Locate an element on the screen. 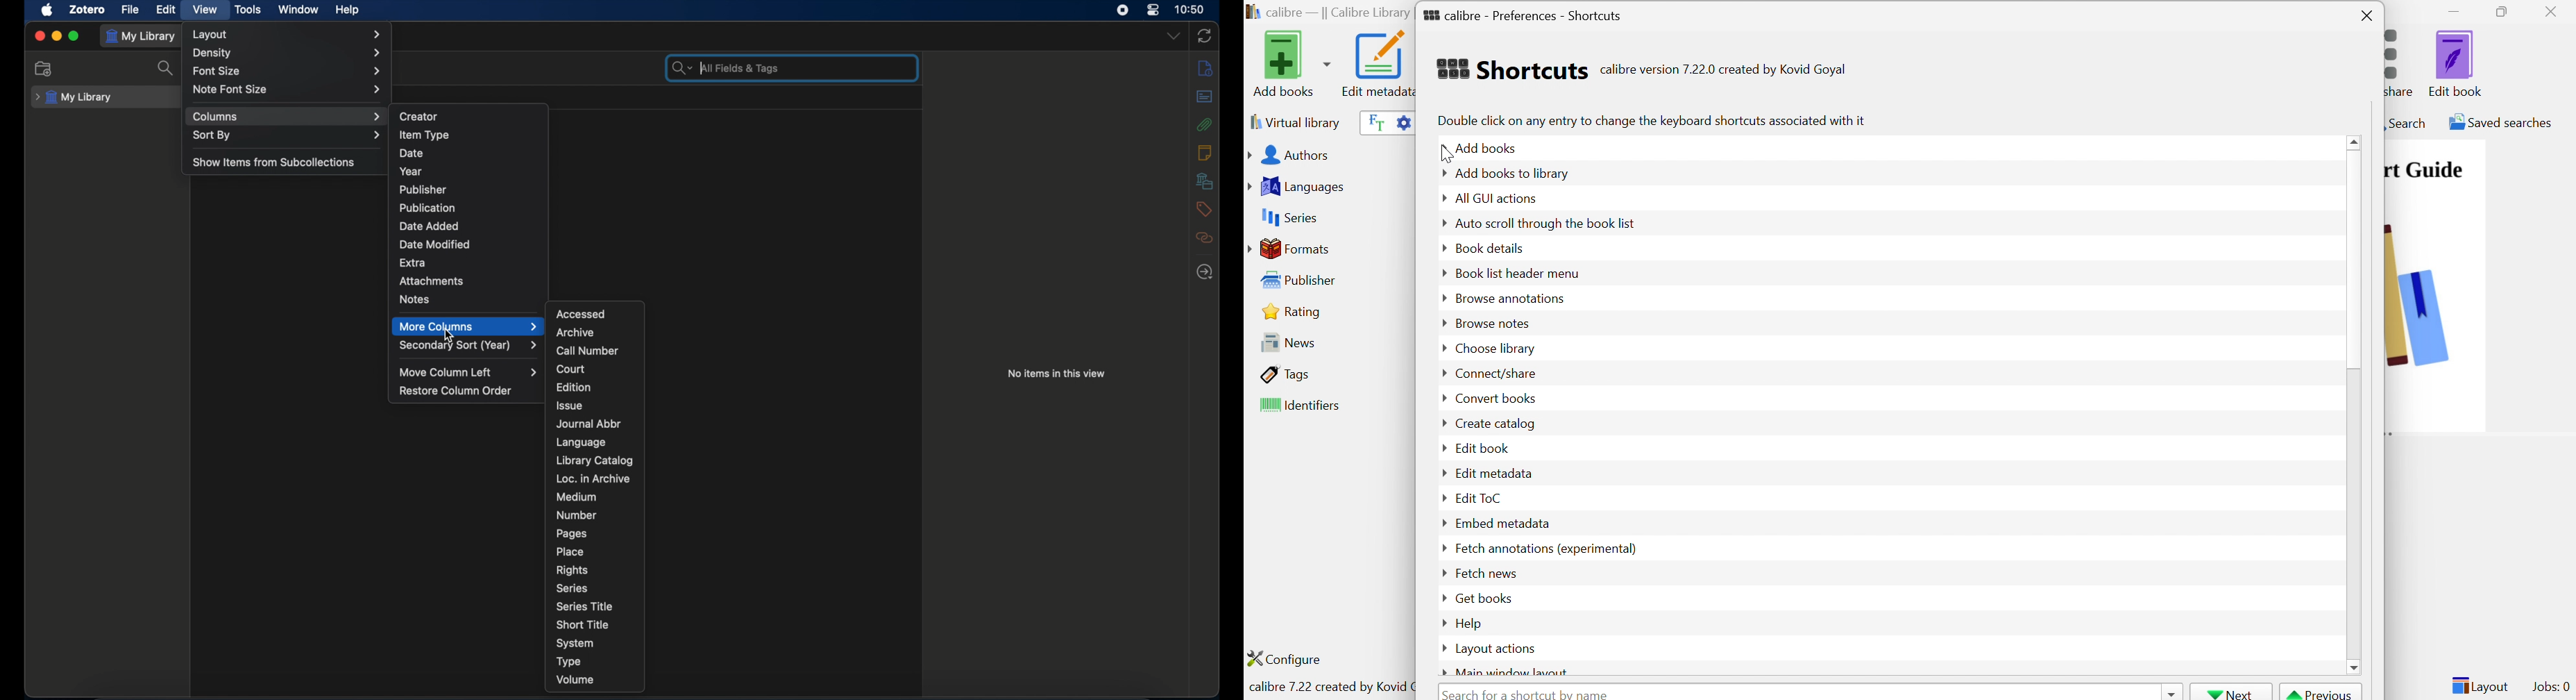  search bar is located at coordinates (723, 67).